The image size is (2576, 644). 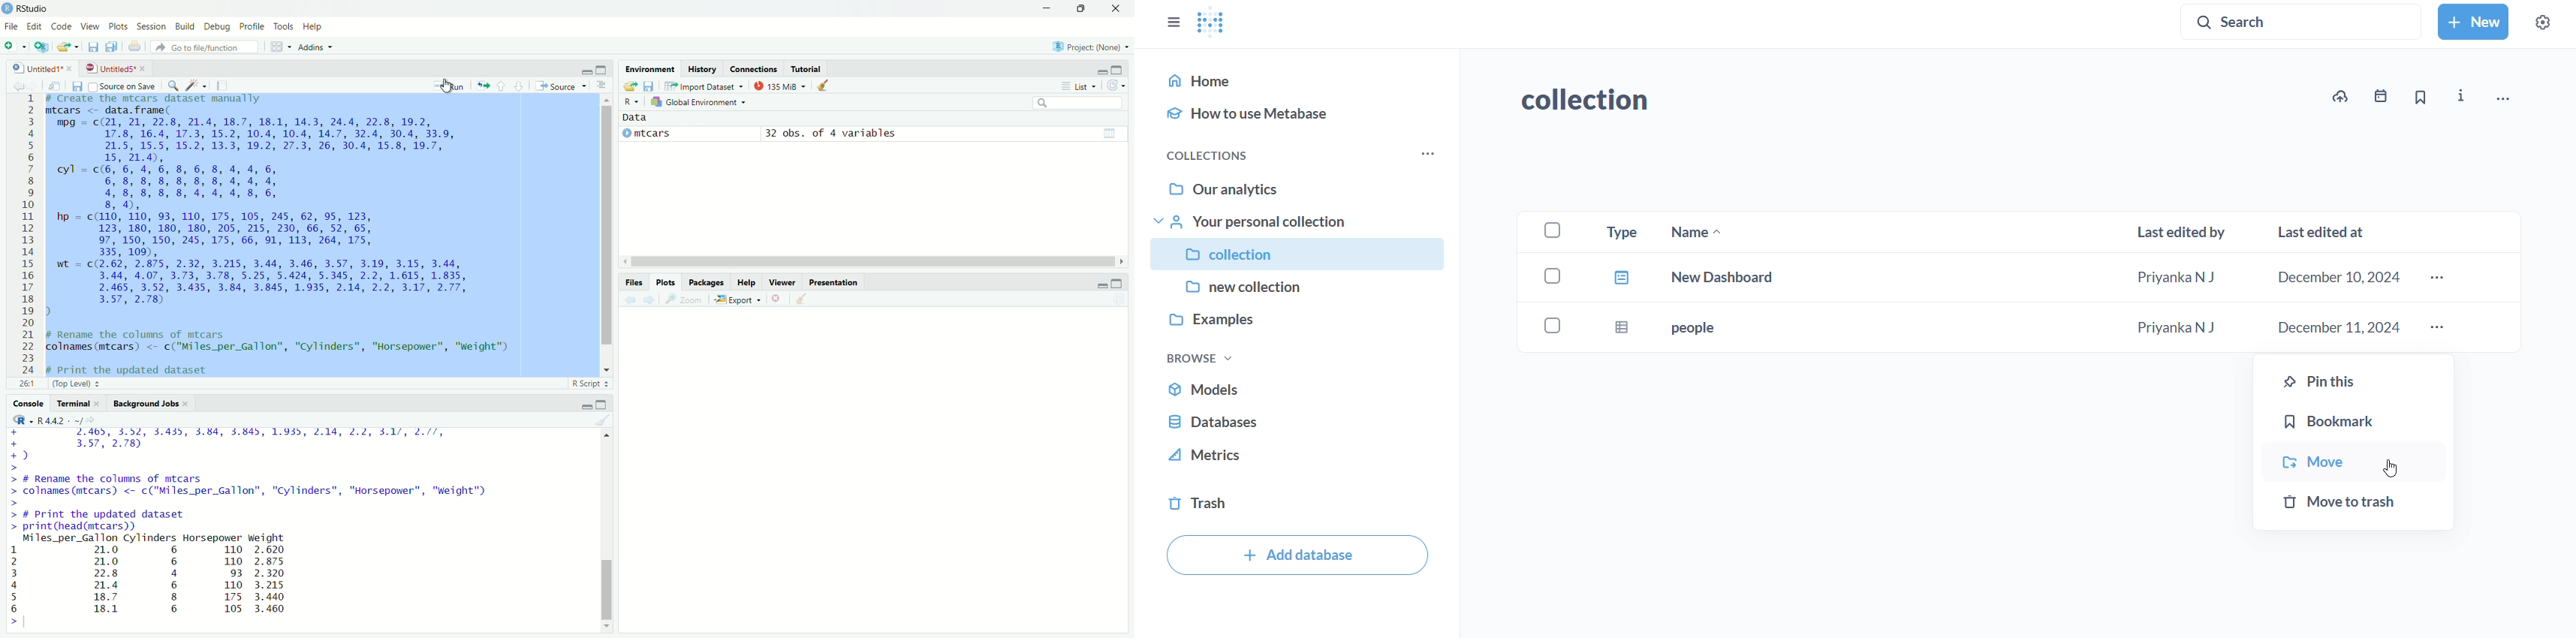 I want to click on close, so click(x=777, y=301).